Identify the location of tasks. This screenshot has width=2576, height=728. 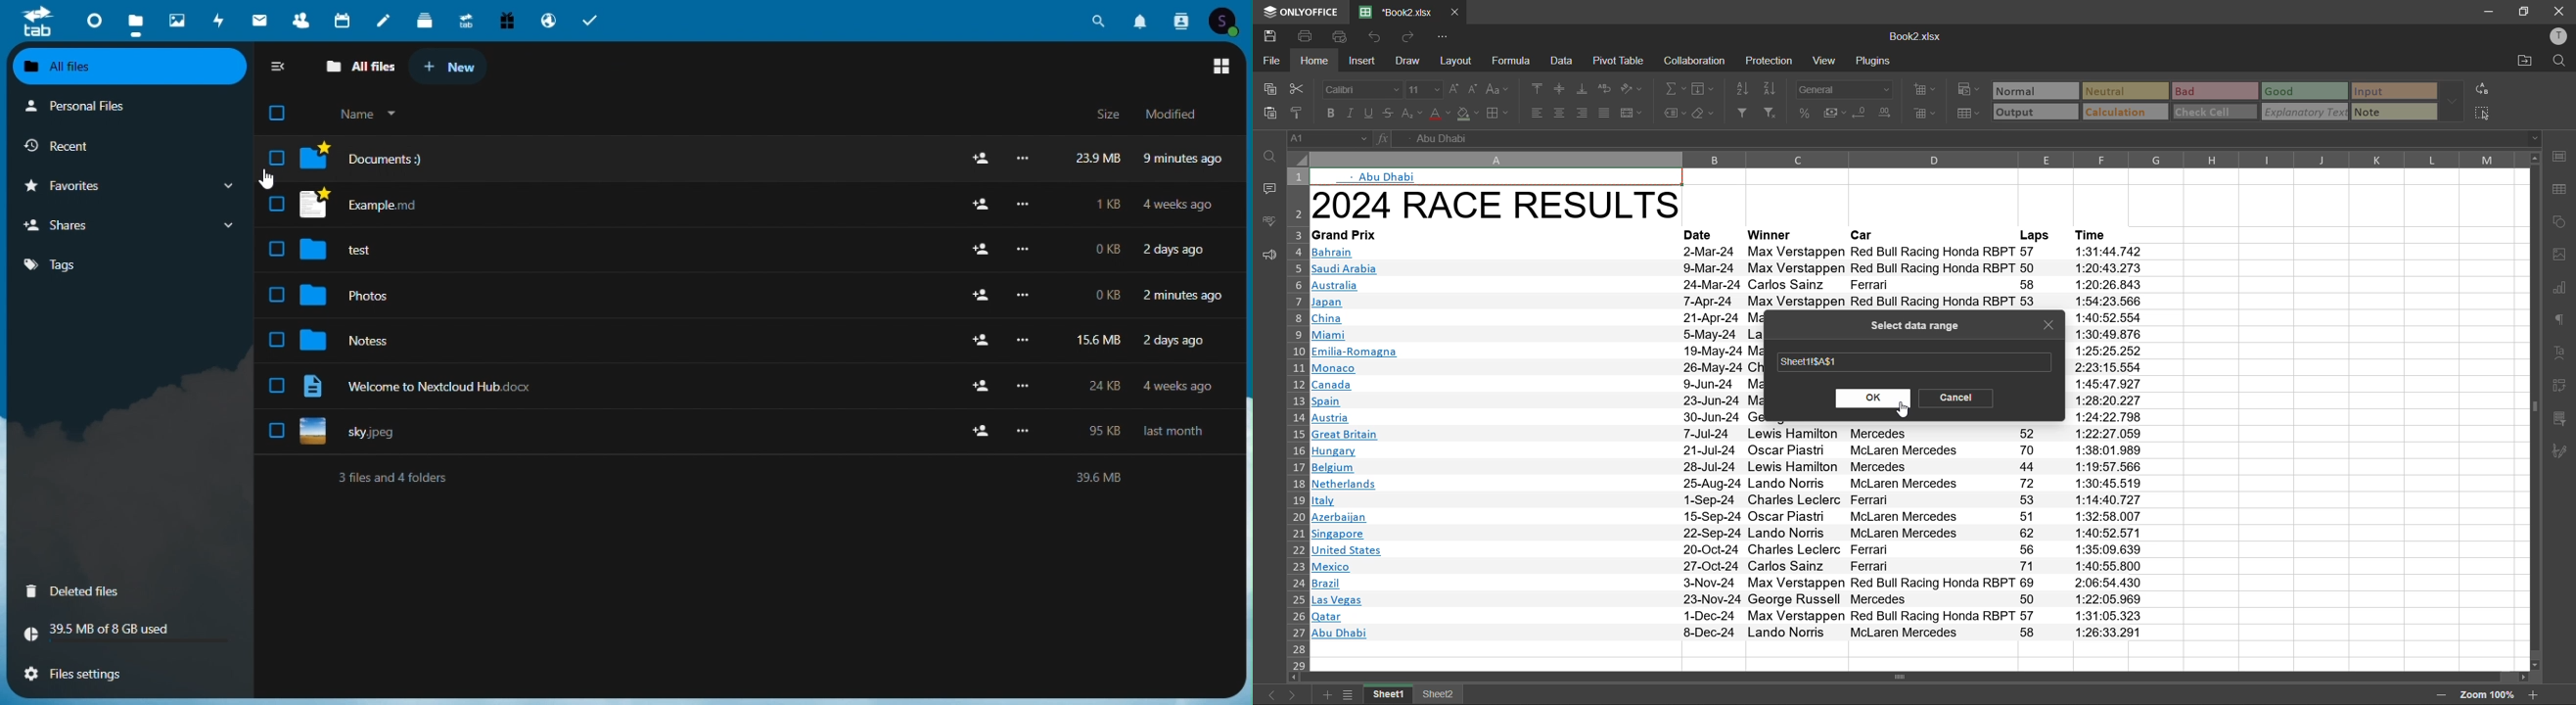
(590, 19).